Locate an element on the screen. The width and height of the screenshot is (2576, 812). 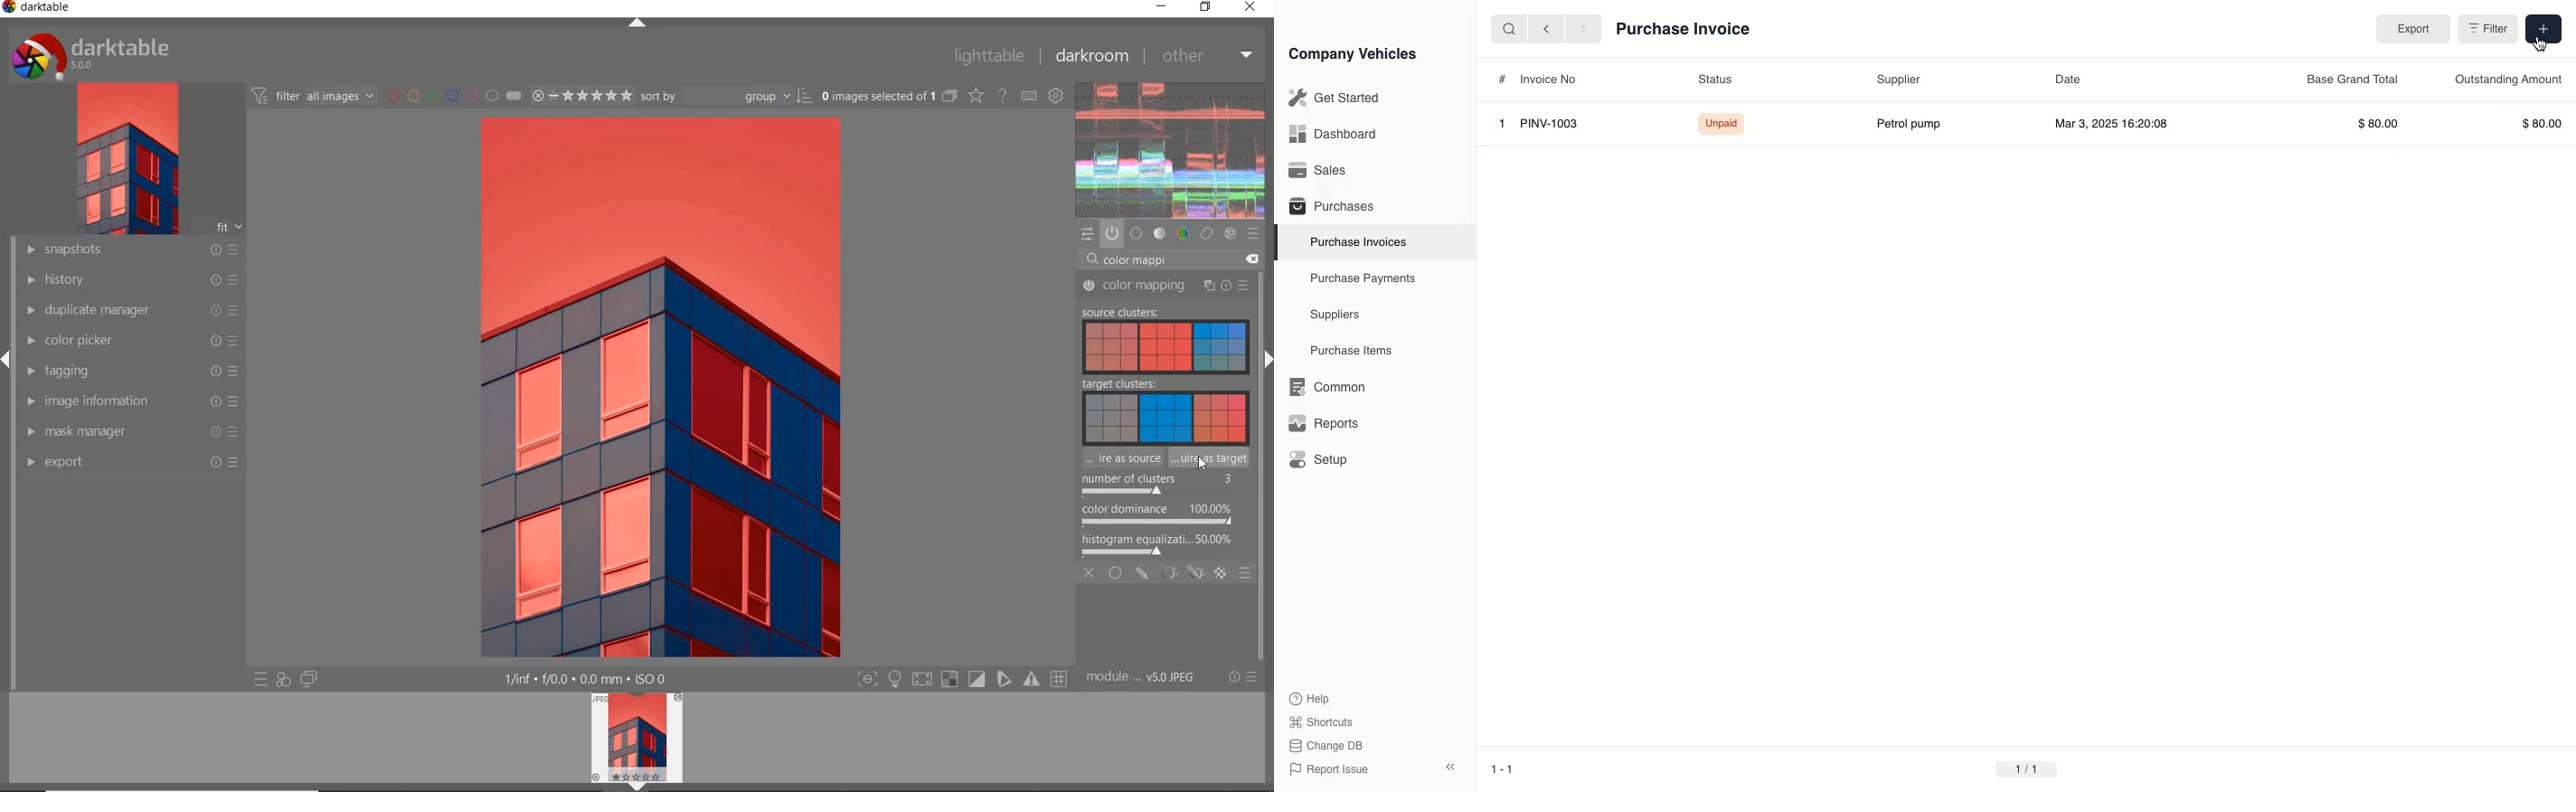
Purchase items is located at coordinates (1345, 351).